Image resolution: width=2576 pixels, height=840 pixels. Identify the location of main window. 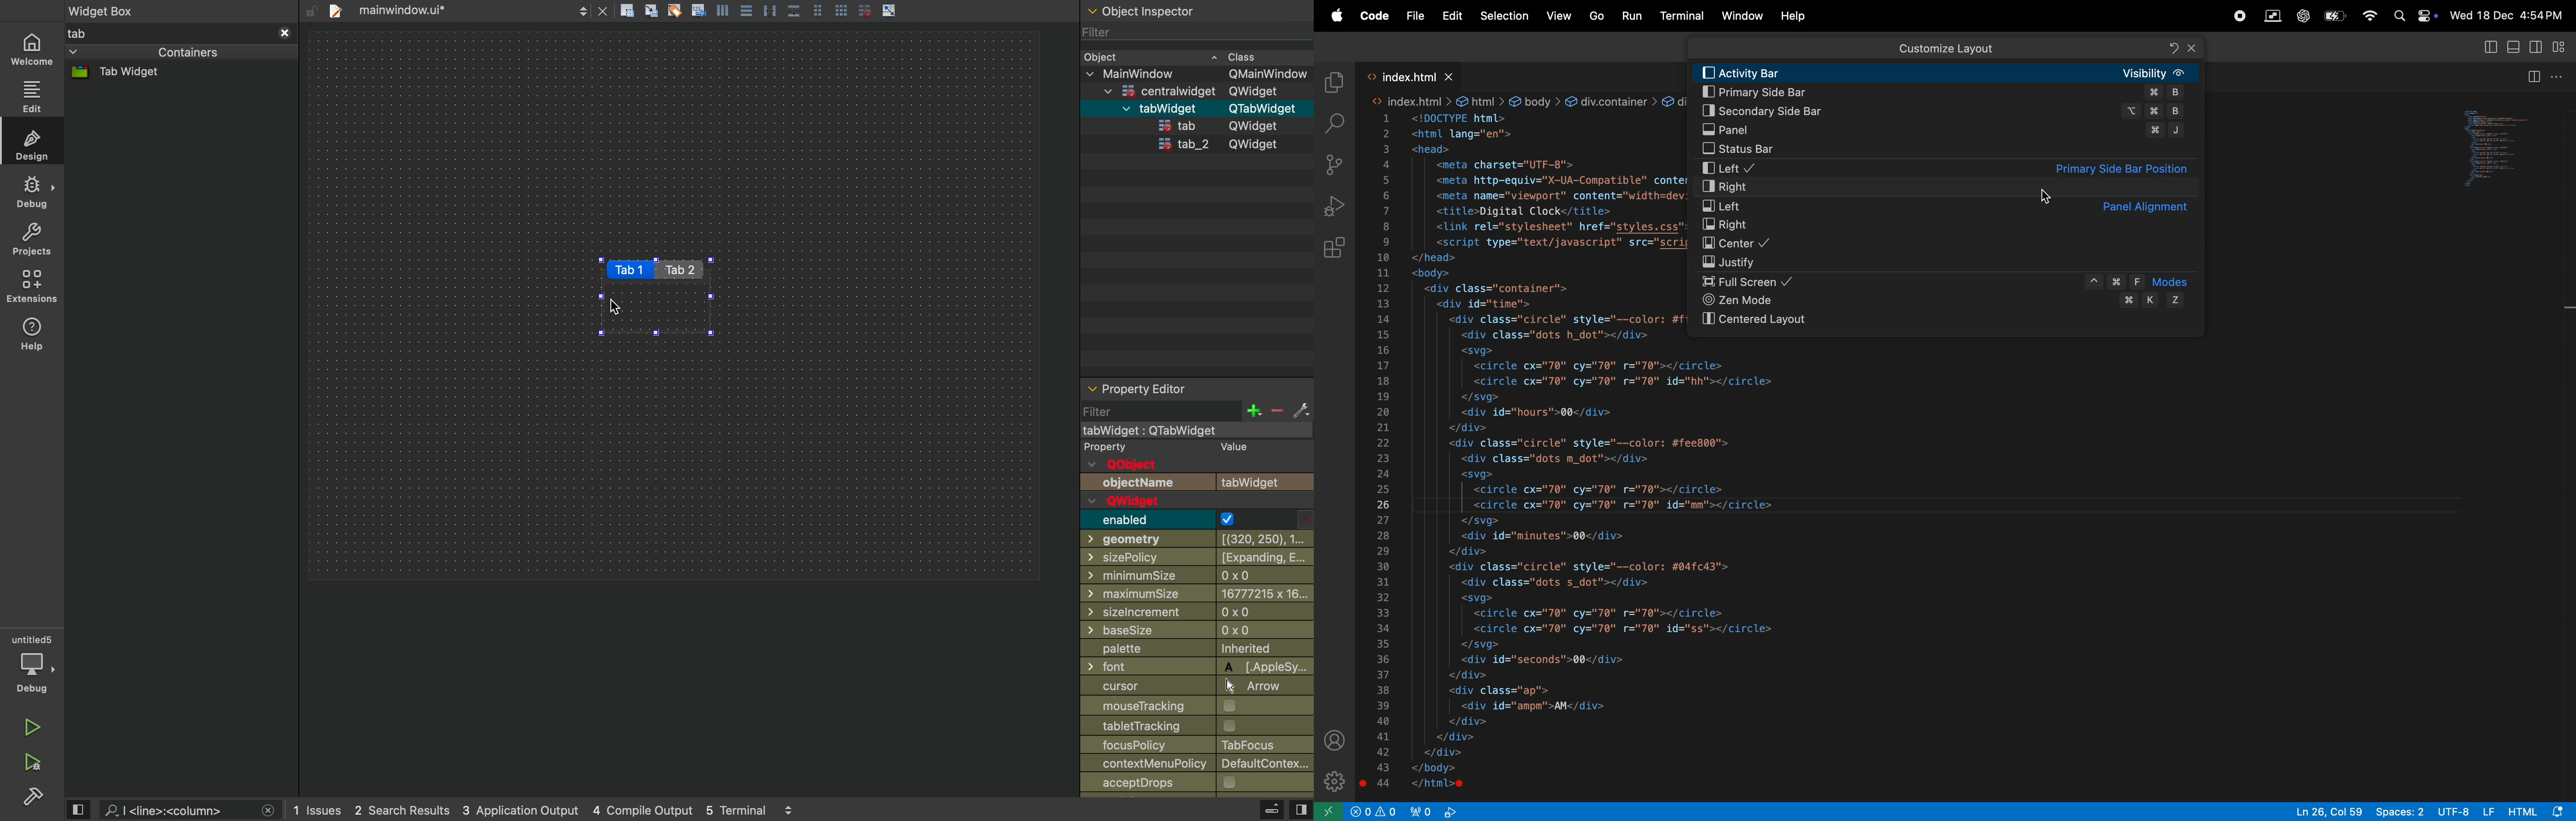
(1192, 75).